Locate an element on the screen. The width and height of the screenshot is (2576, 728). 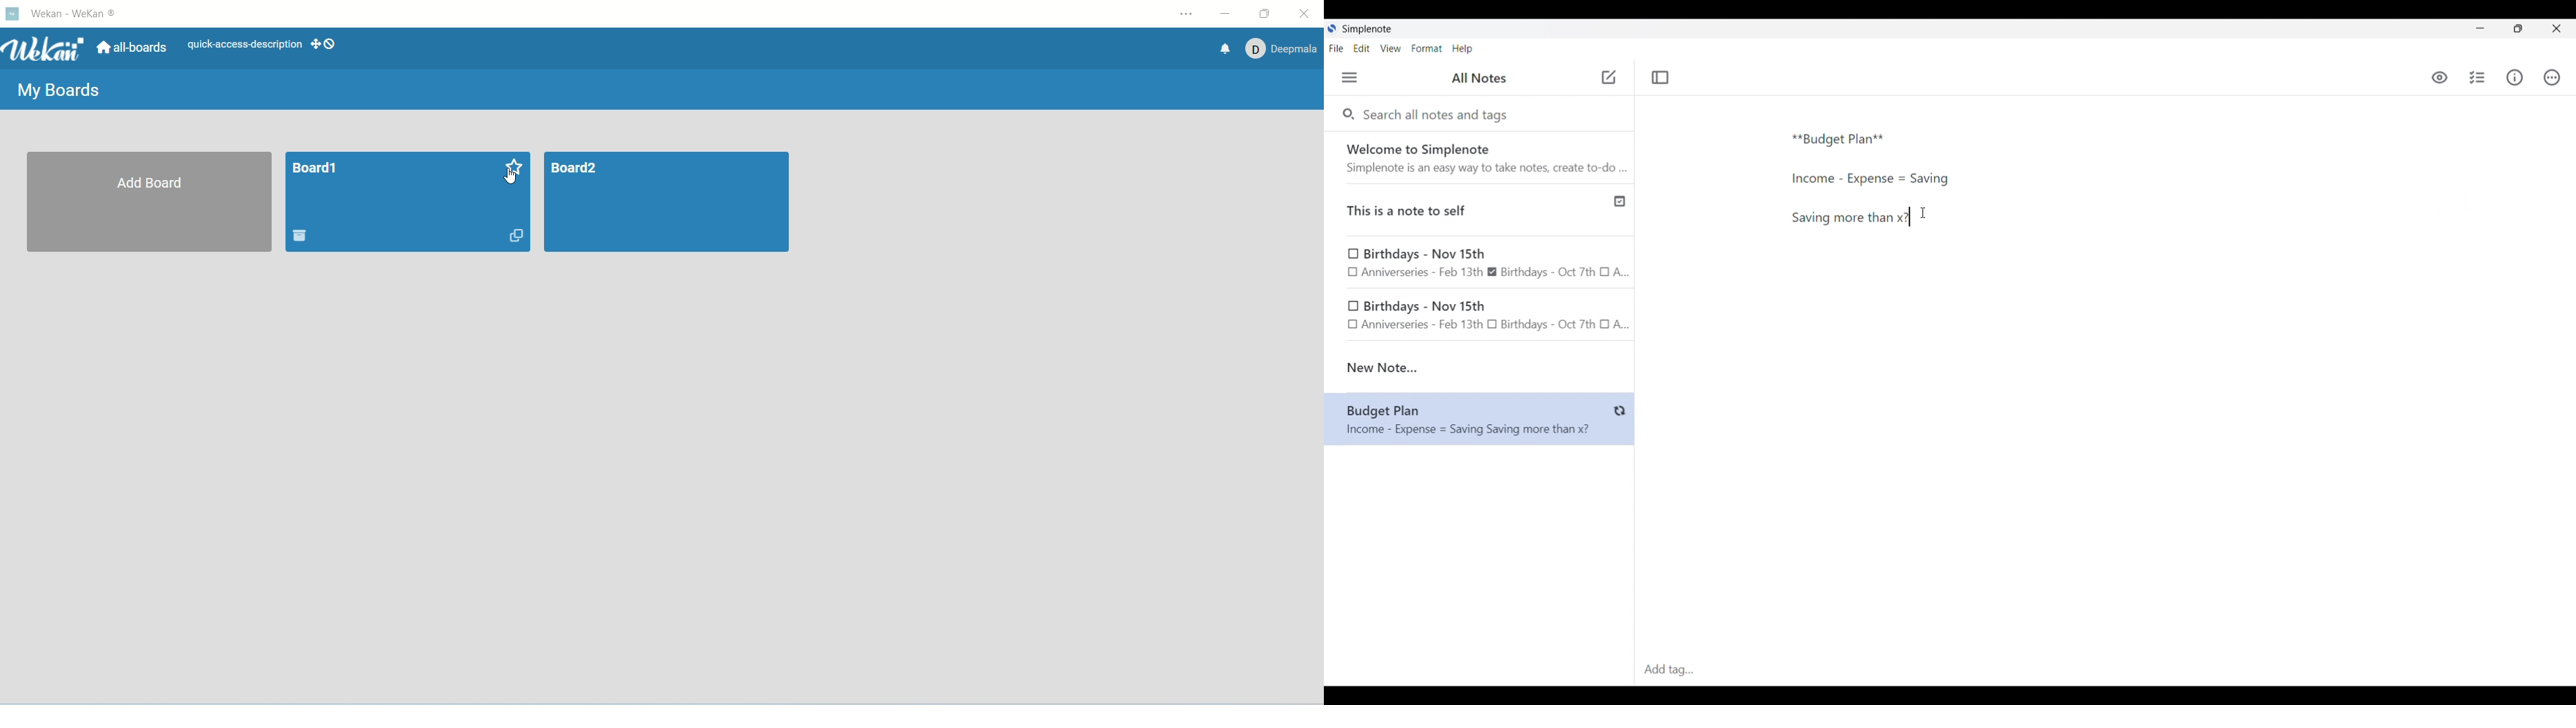
Text typed in is located at coordinates (1839, 140).